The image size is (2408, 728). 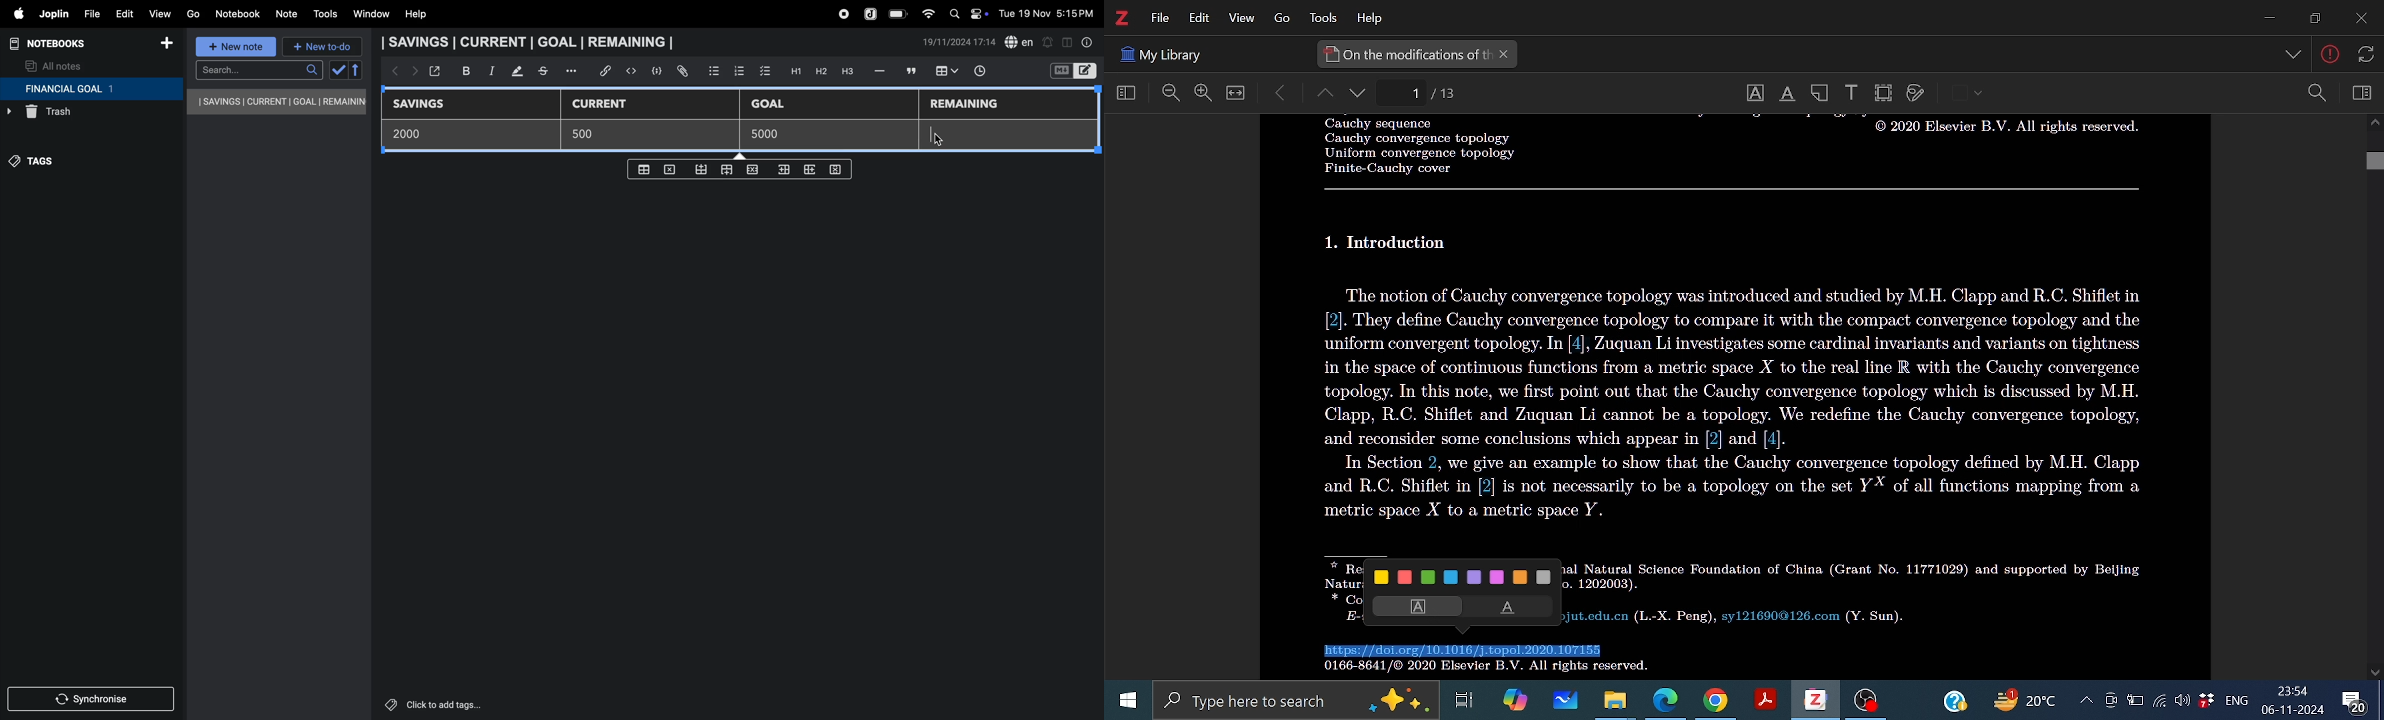 I want to click on , so click(x=1390, y=243).